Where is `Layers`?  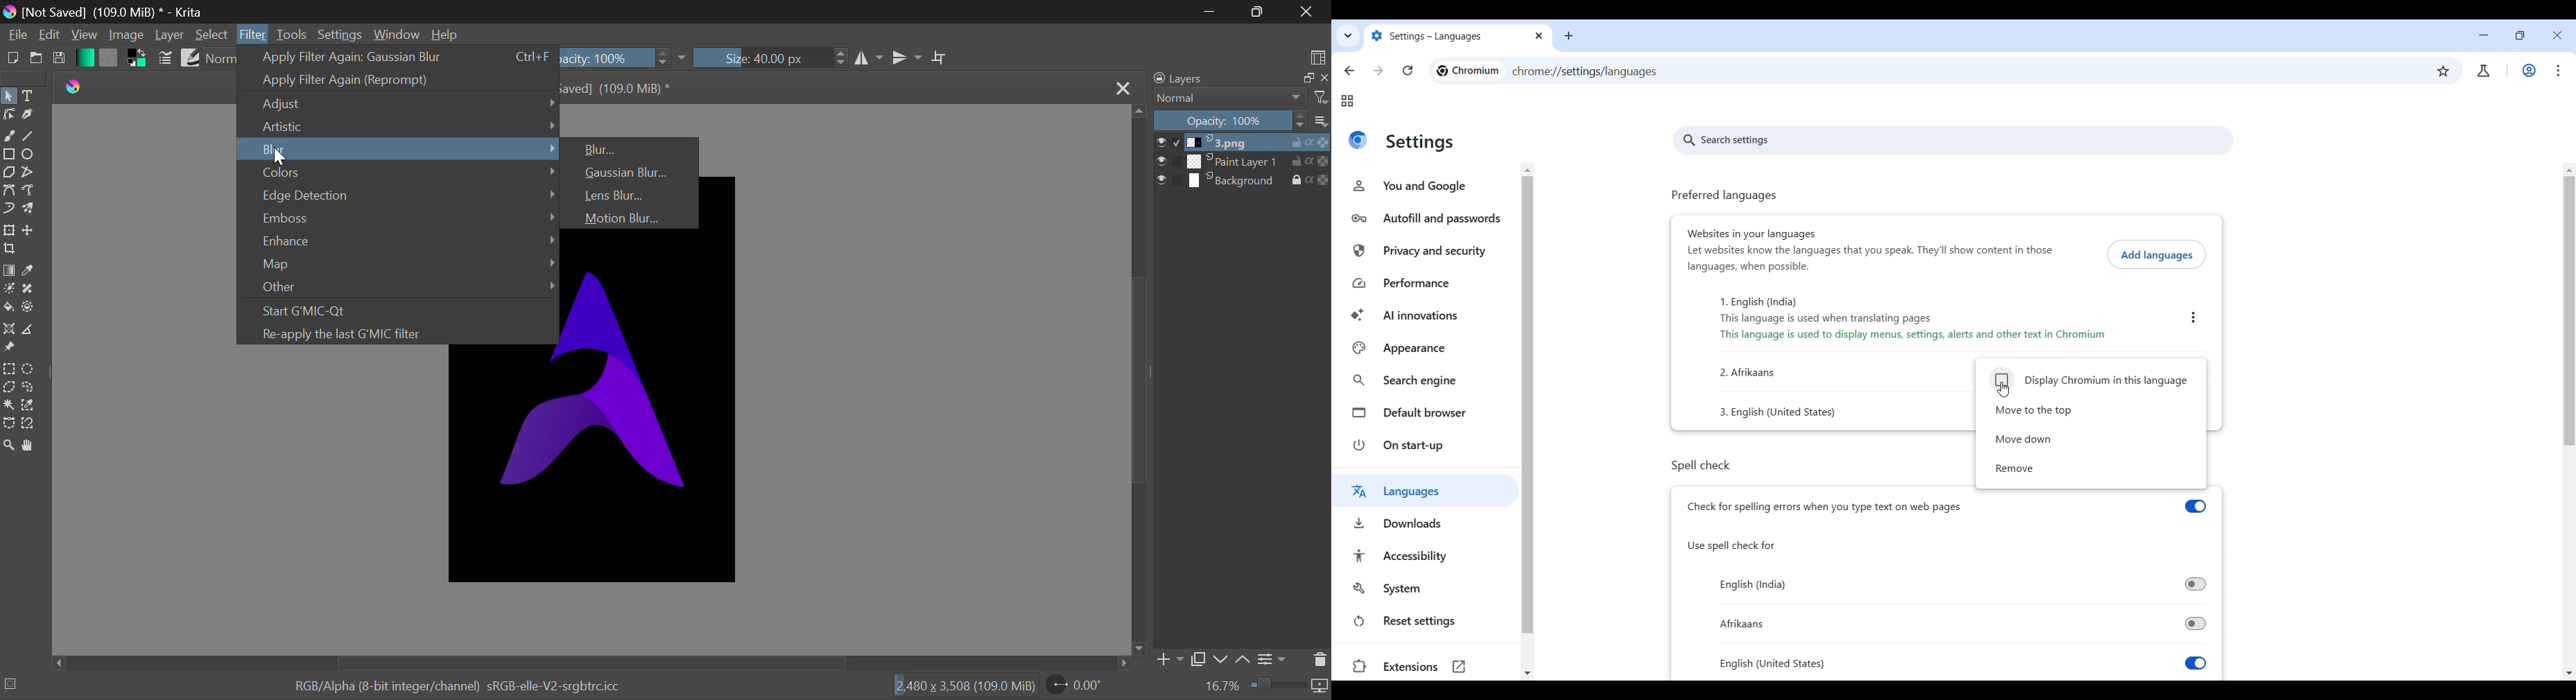 Layers is located at coordinates (1237, 78).